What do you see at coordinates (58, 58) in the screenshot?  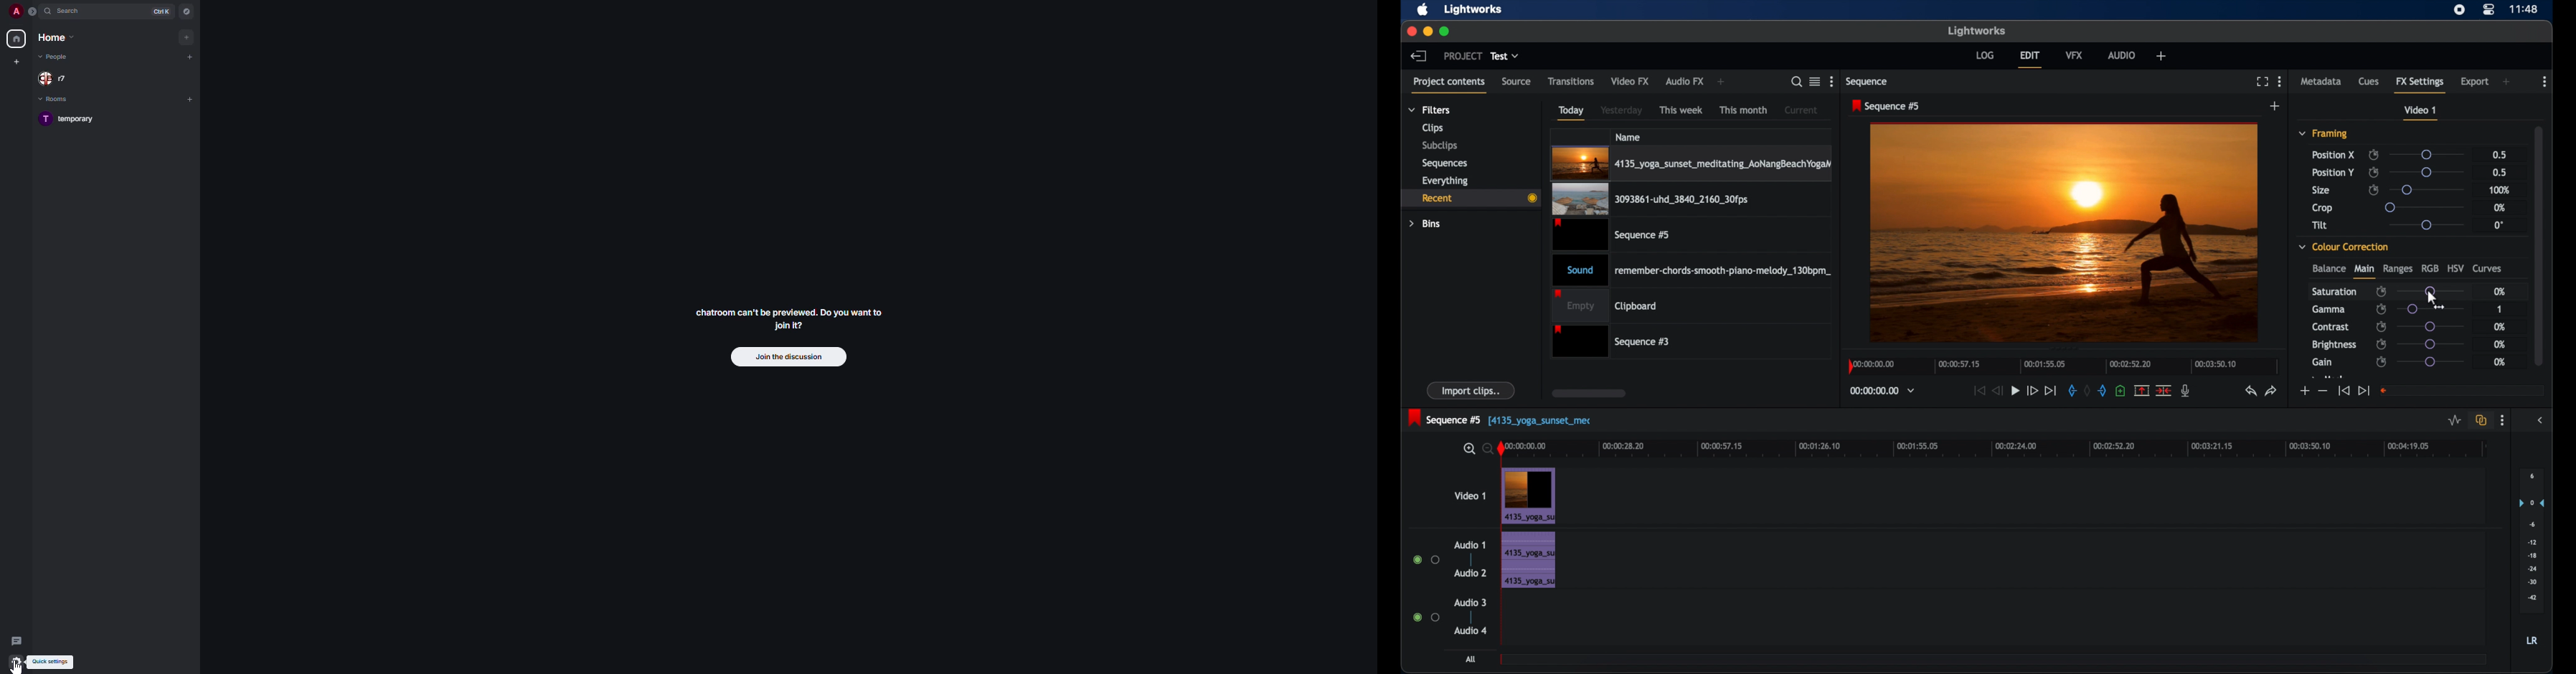 I see `people` at bounding box center [58, 58].